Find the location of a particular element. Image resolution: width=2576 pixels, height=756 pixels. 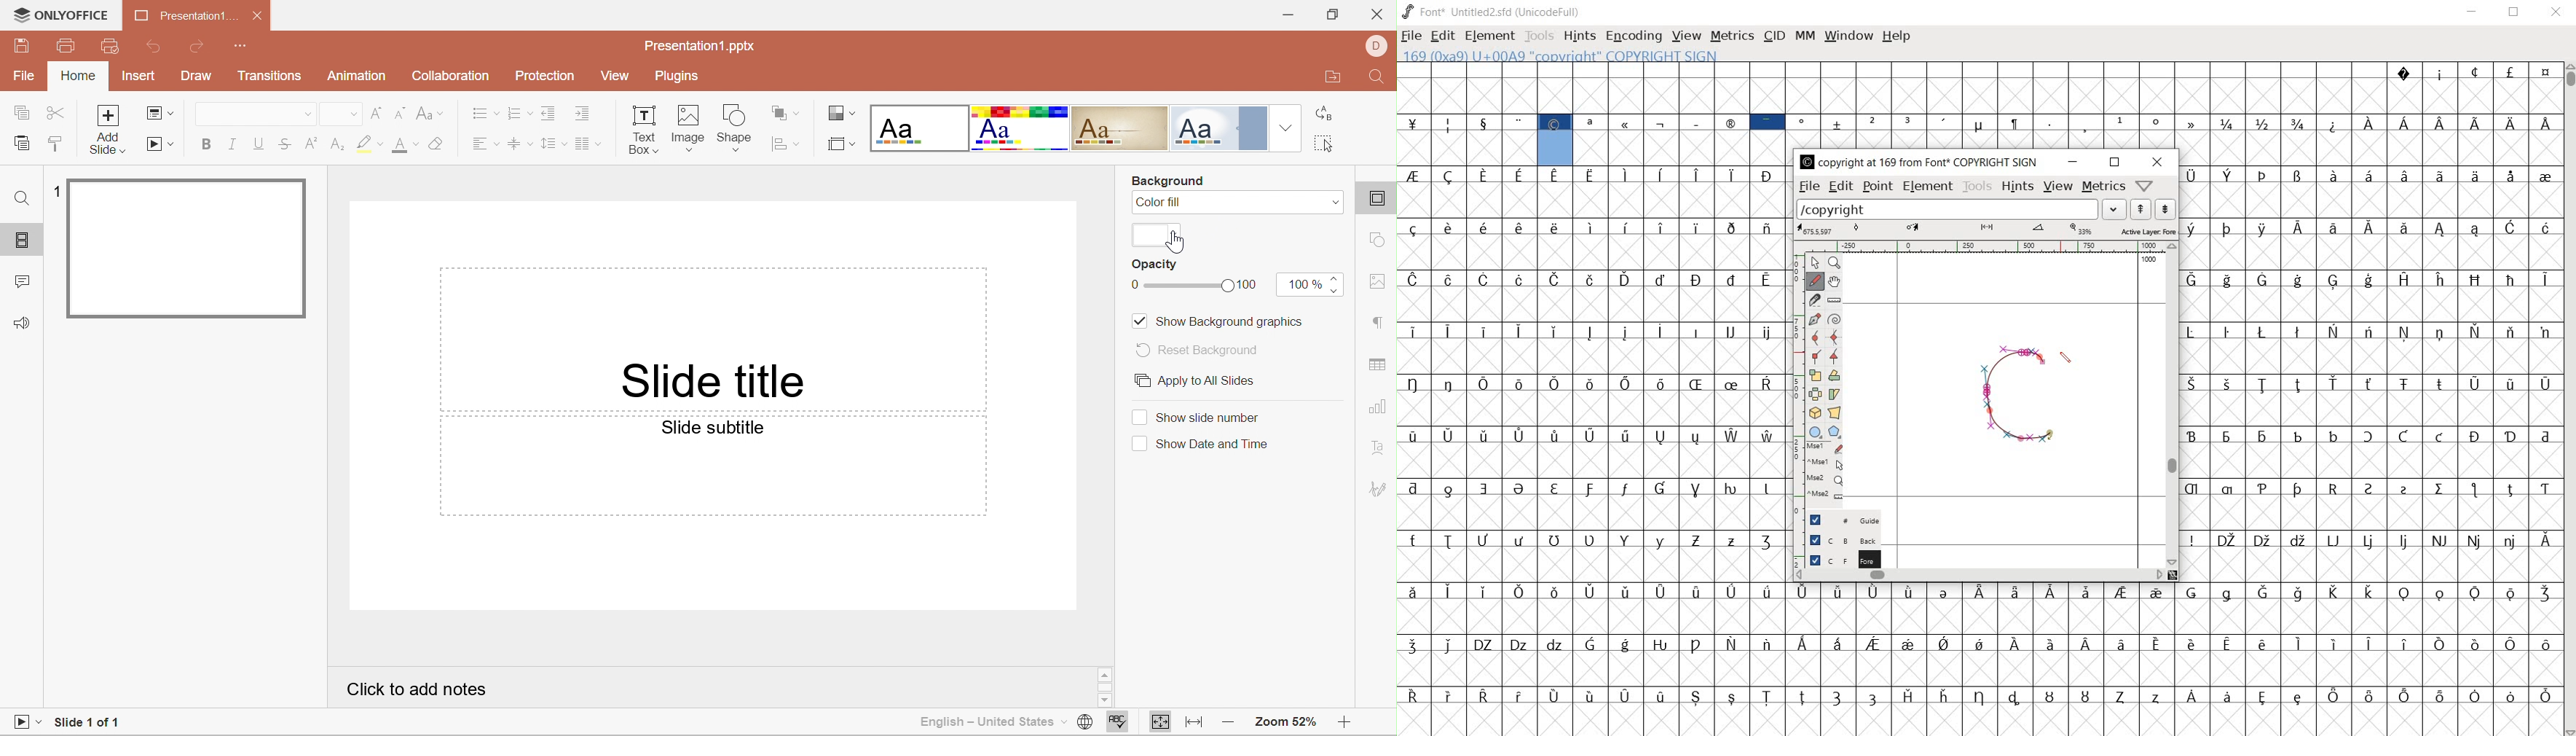

Drop Dwon is located at coordinates (1331, 202).